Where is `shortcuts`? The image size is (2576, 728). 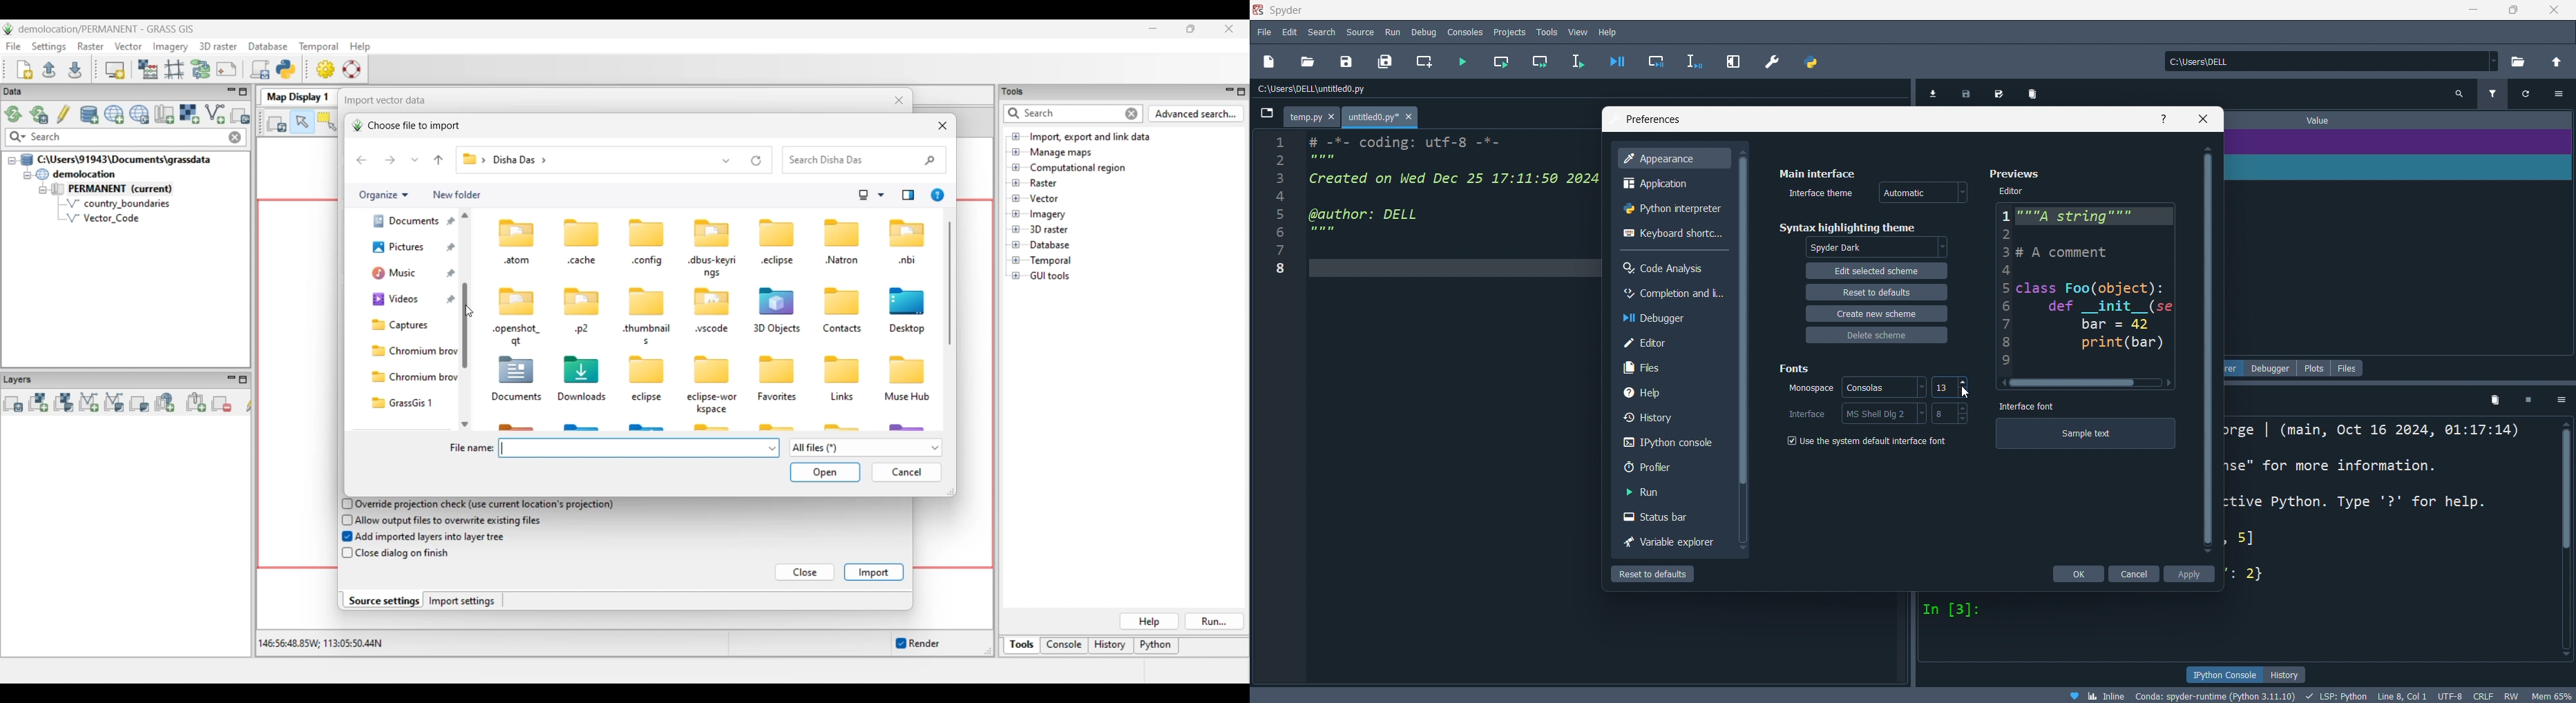
shortcuts is located at coordinates (1675, 234).